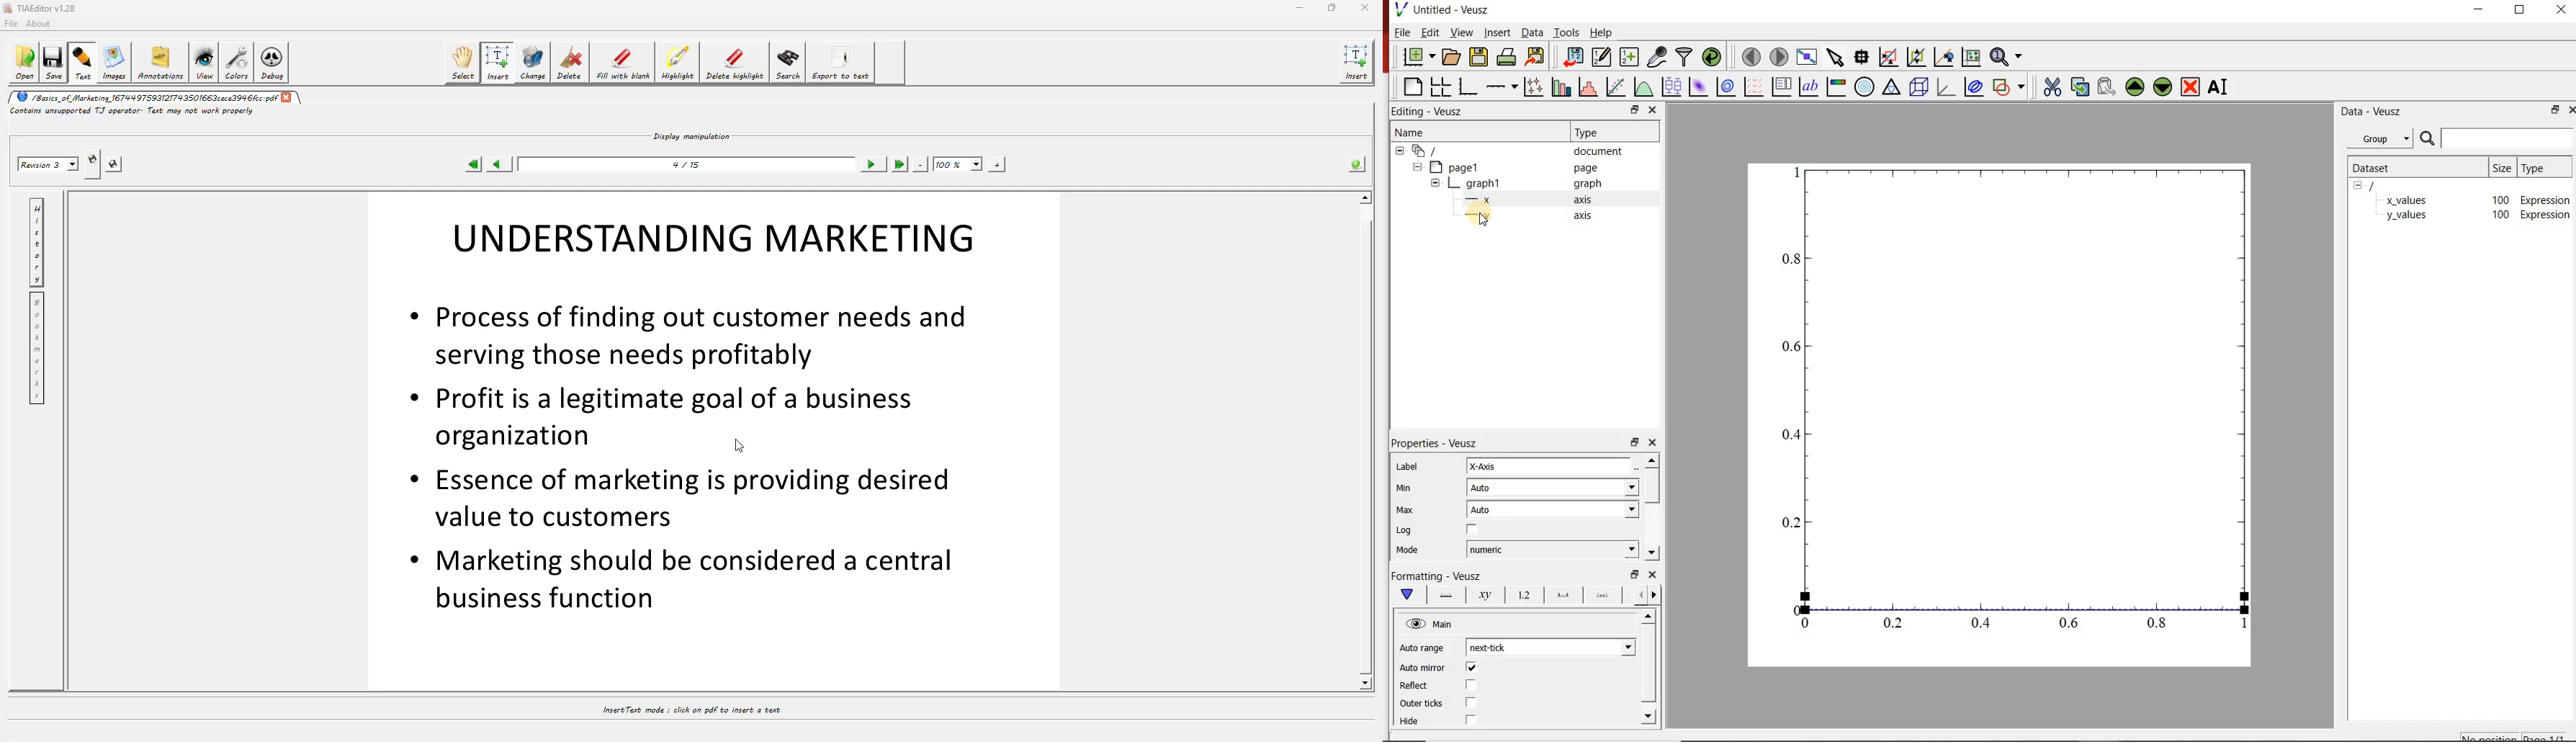 The height and width of the screenshot is (756, 2576). Describe the element at coordinates (2564, 11) in the screenshot. I see `close` at that location.